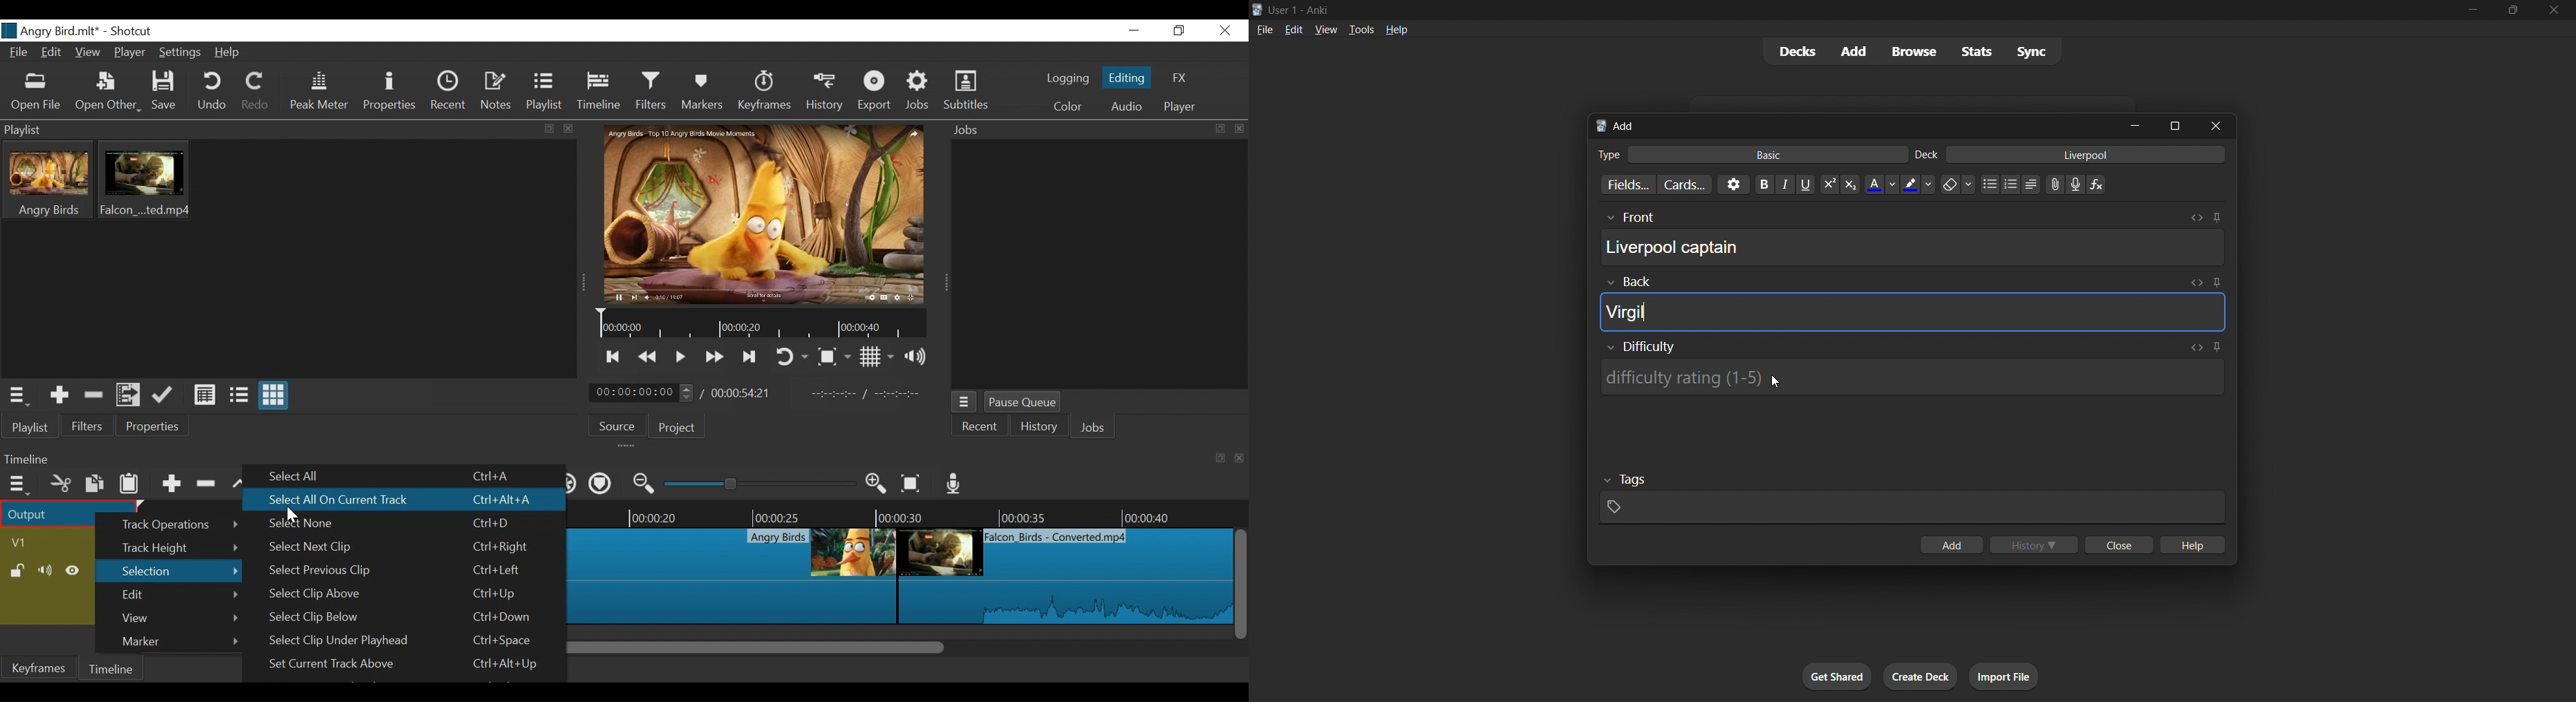 The width and height of the screenshot is (2576, 728). I want to click on View, so click(88, 53).